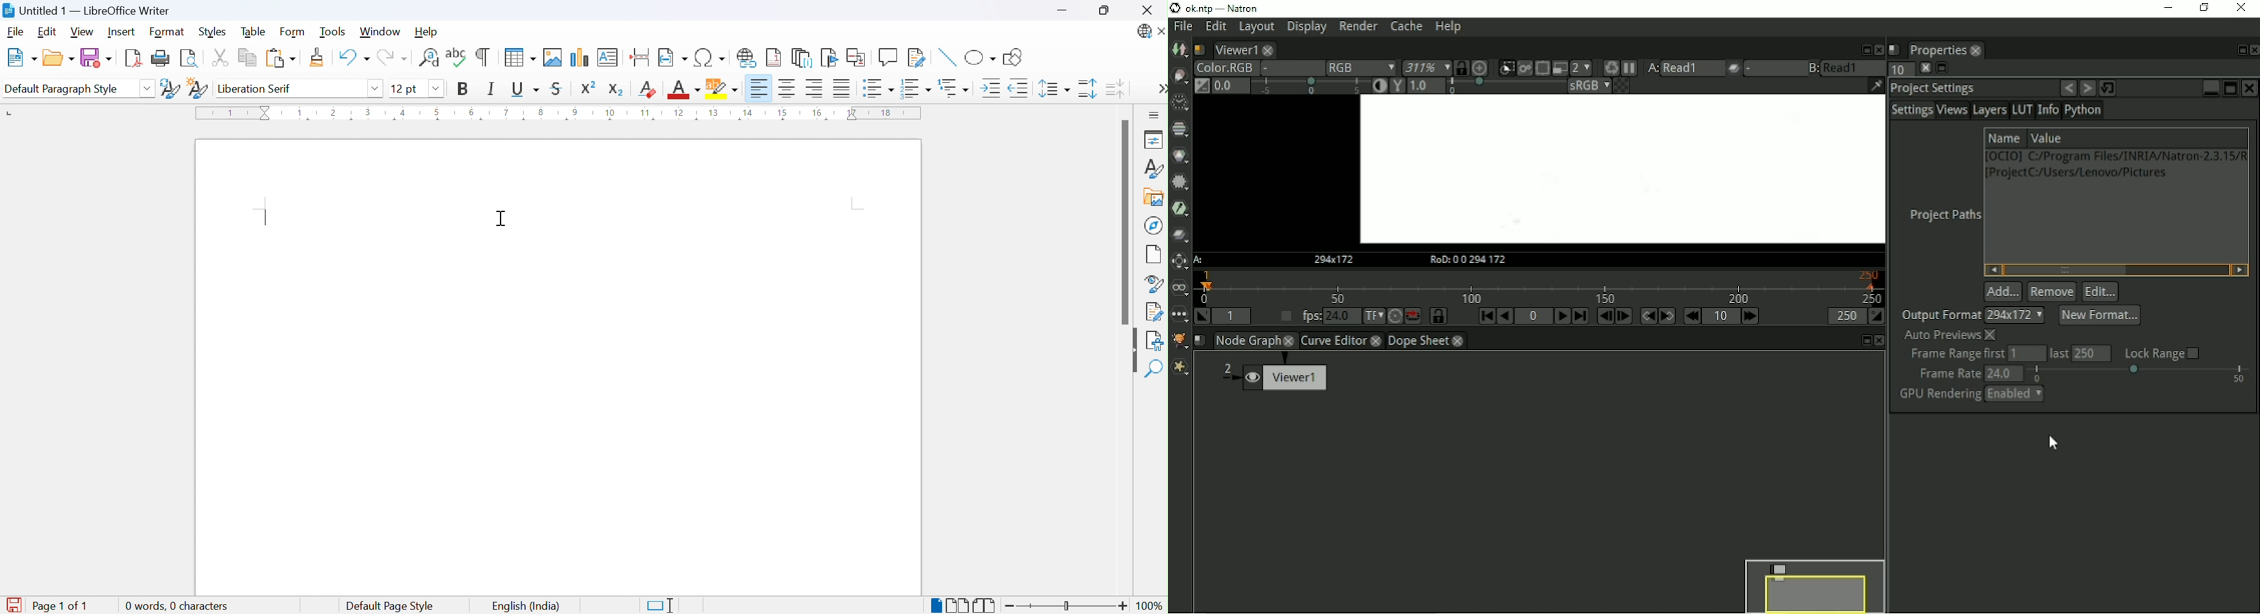 This screenshot has width=2268, height=616. Describe the element at coordinates (723, 90) in the screenshot. I see `Character highlighting color` at that location.